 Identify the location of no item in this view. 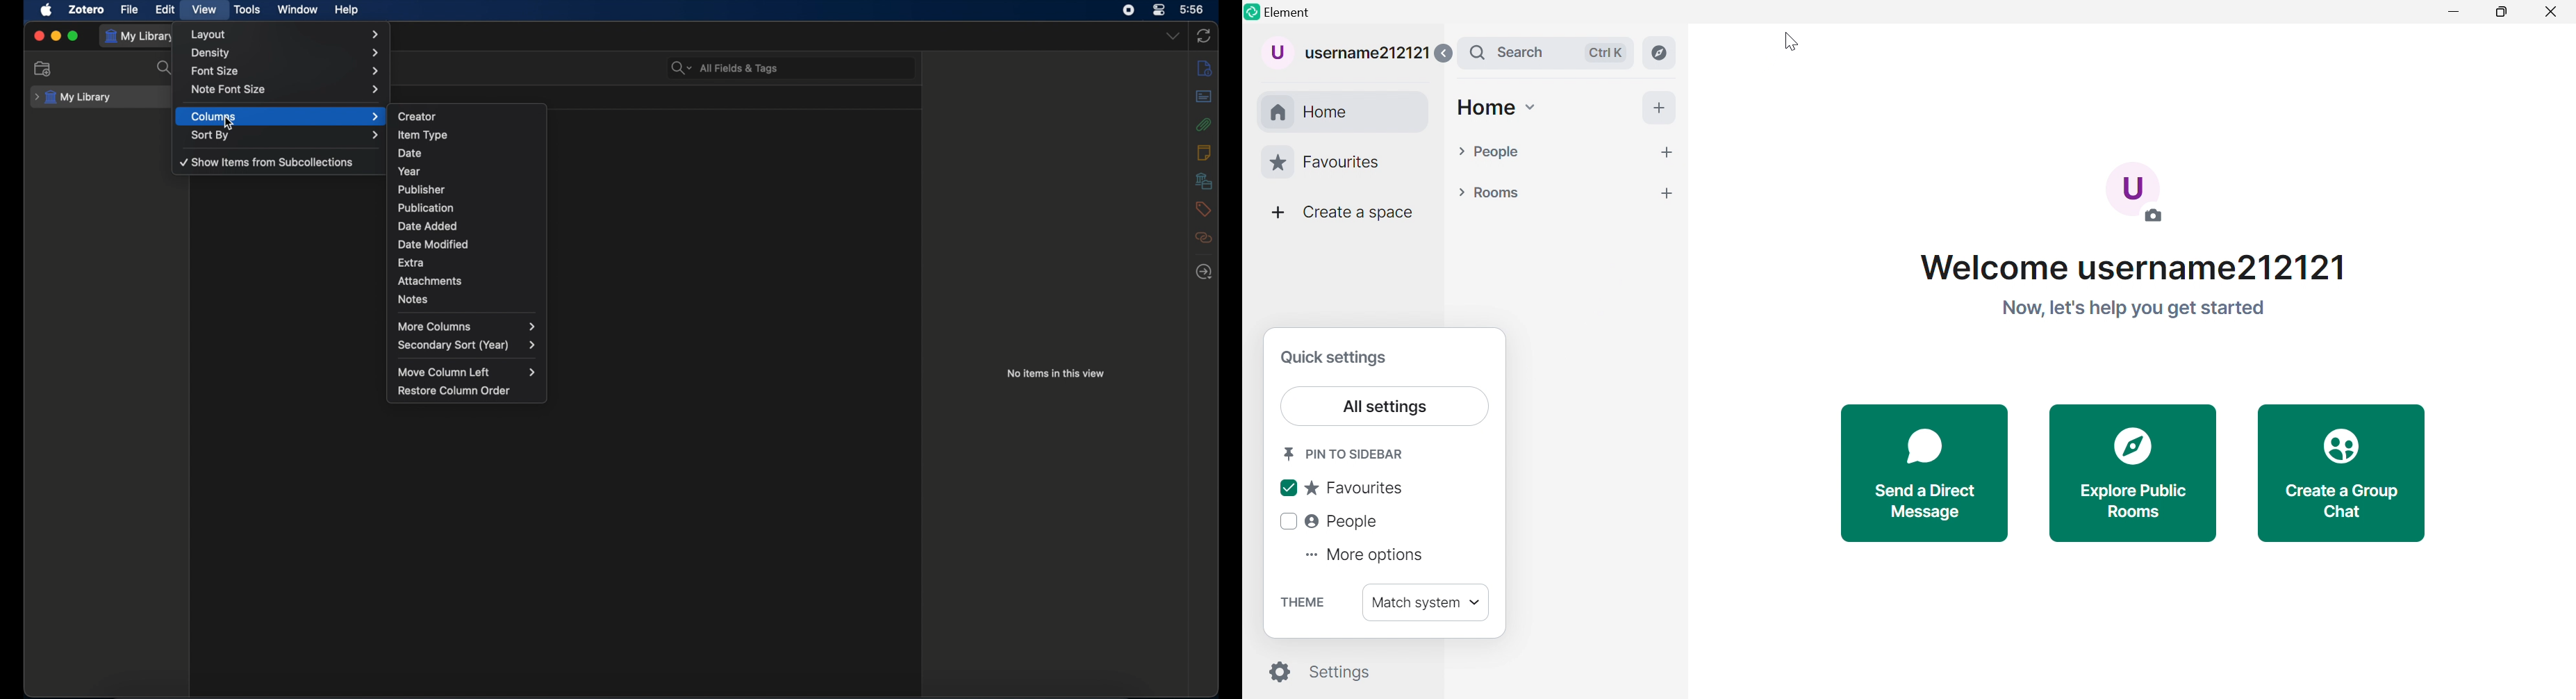
(1055, 373).